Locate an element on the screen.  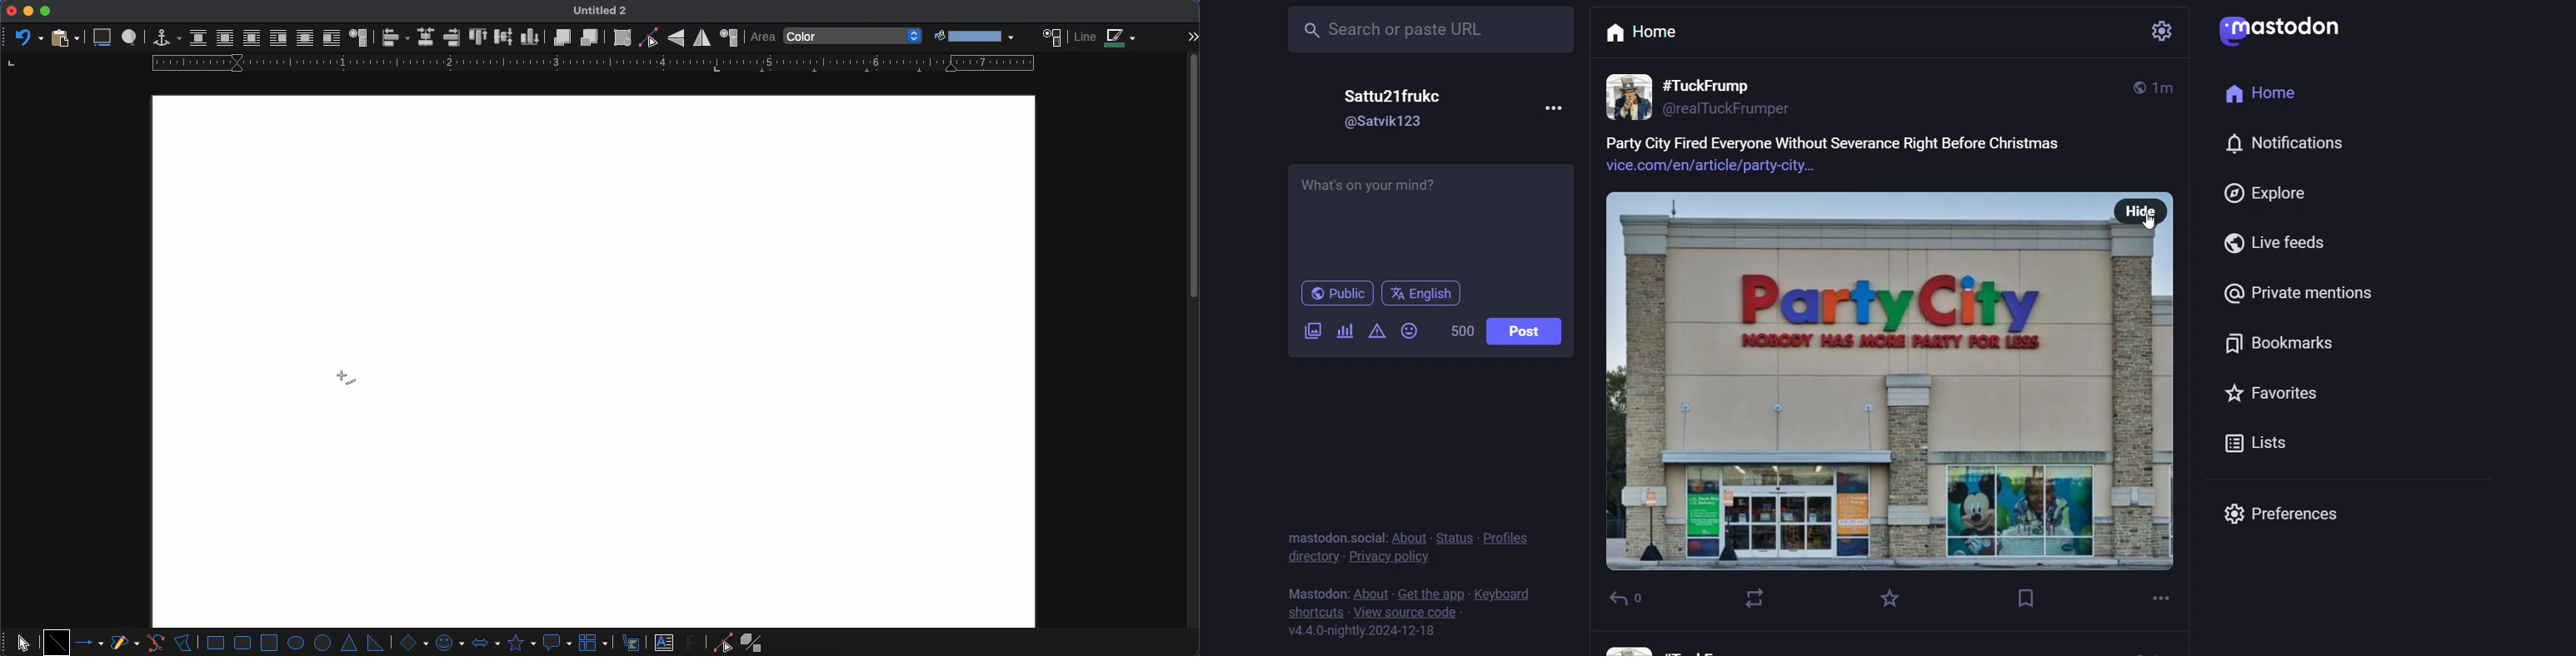
undo is located at coordinates (27, 36).